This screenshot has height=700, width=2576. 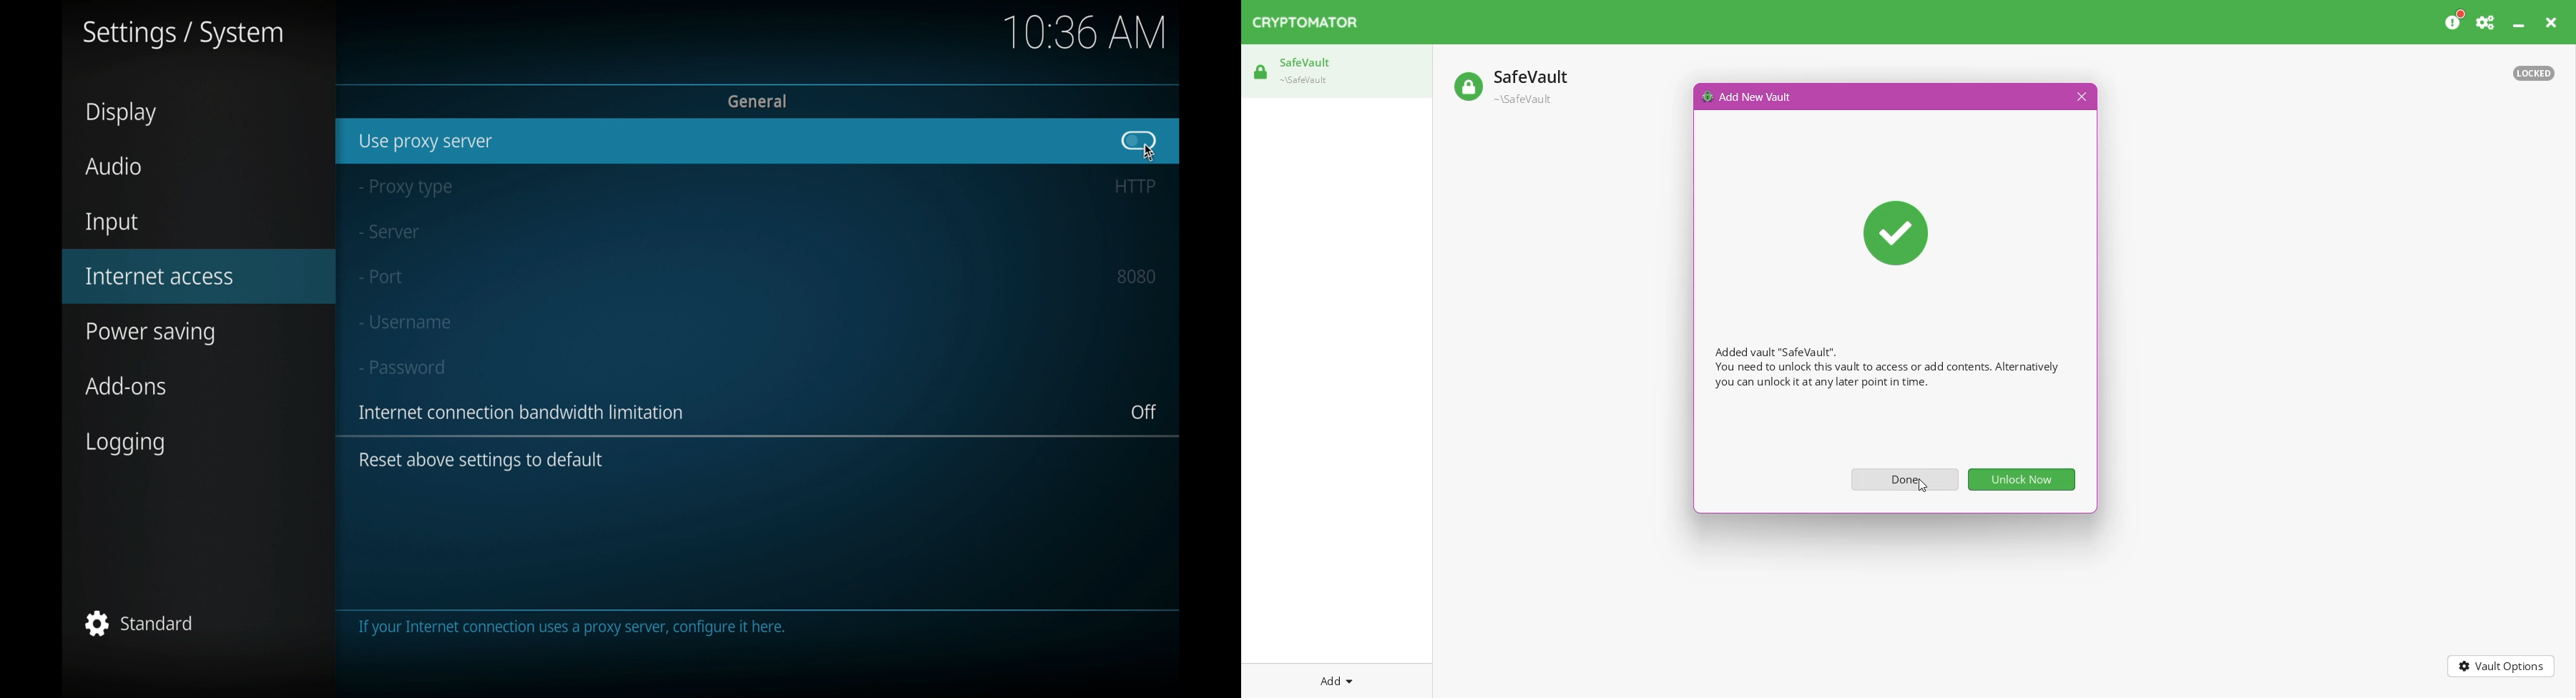 What do you see at coordinates (524, 412) in the screenshot?
I see `info` at bounding box center [524, 412].